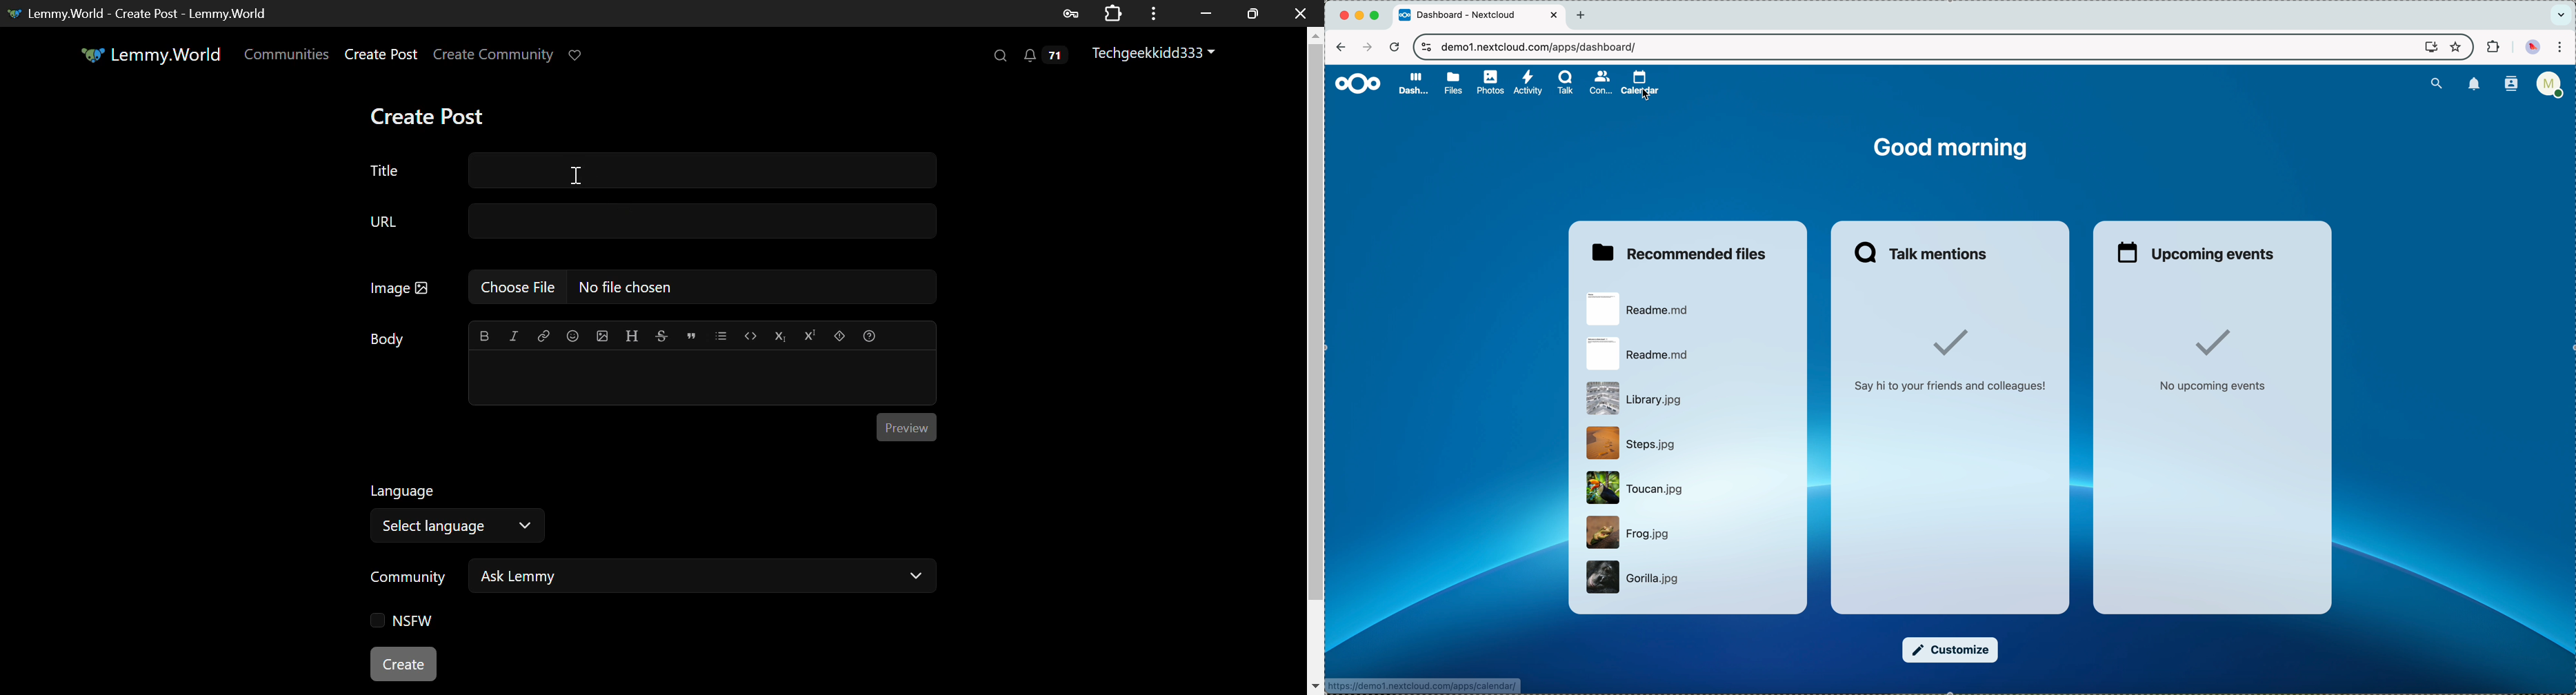 The height and width of the screenshot is (700, 2576). Describe the element at coordinates (1640, 353) in the screenshot. I see `file` at that location.